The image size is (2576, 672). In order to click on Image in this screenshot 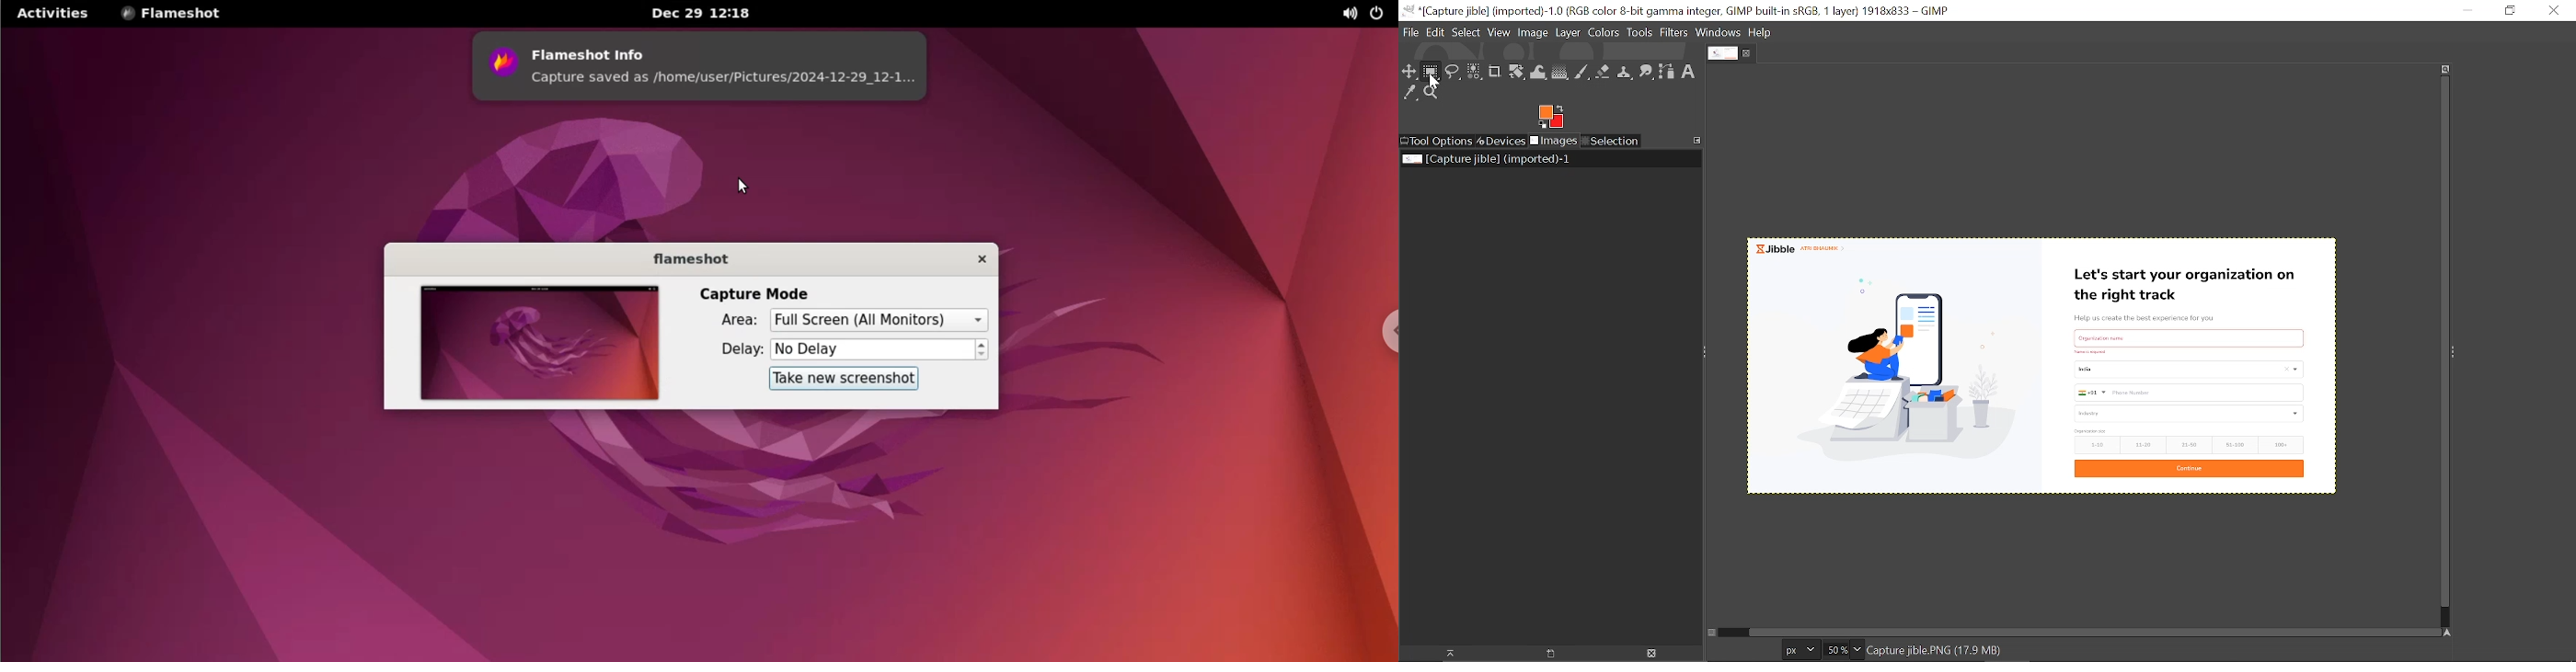, I will do `click(1533, 34)`.